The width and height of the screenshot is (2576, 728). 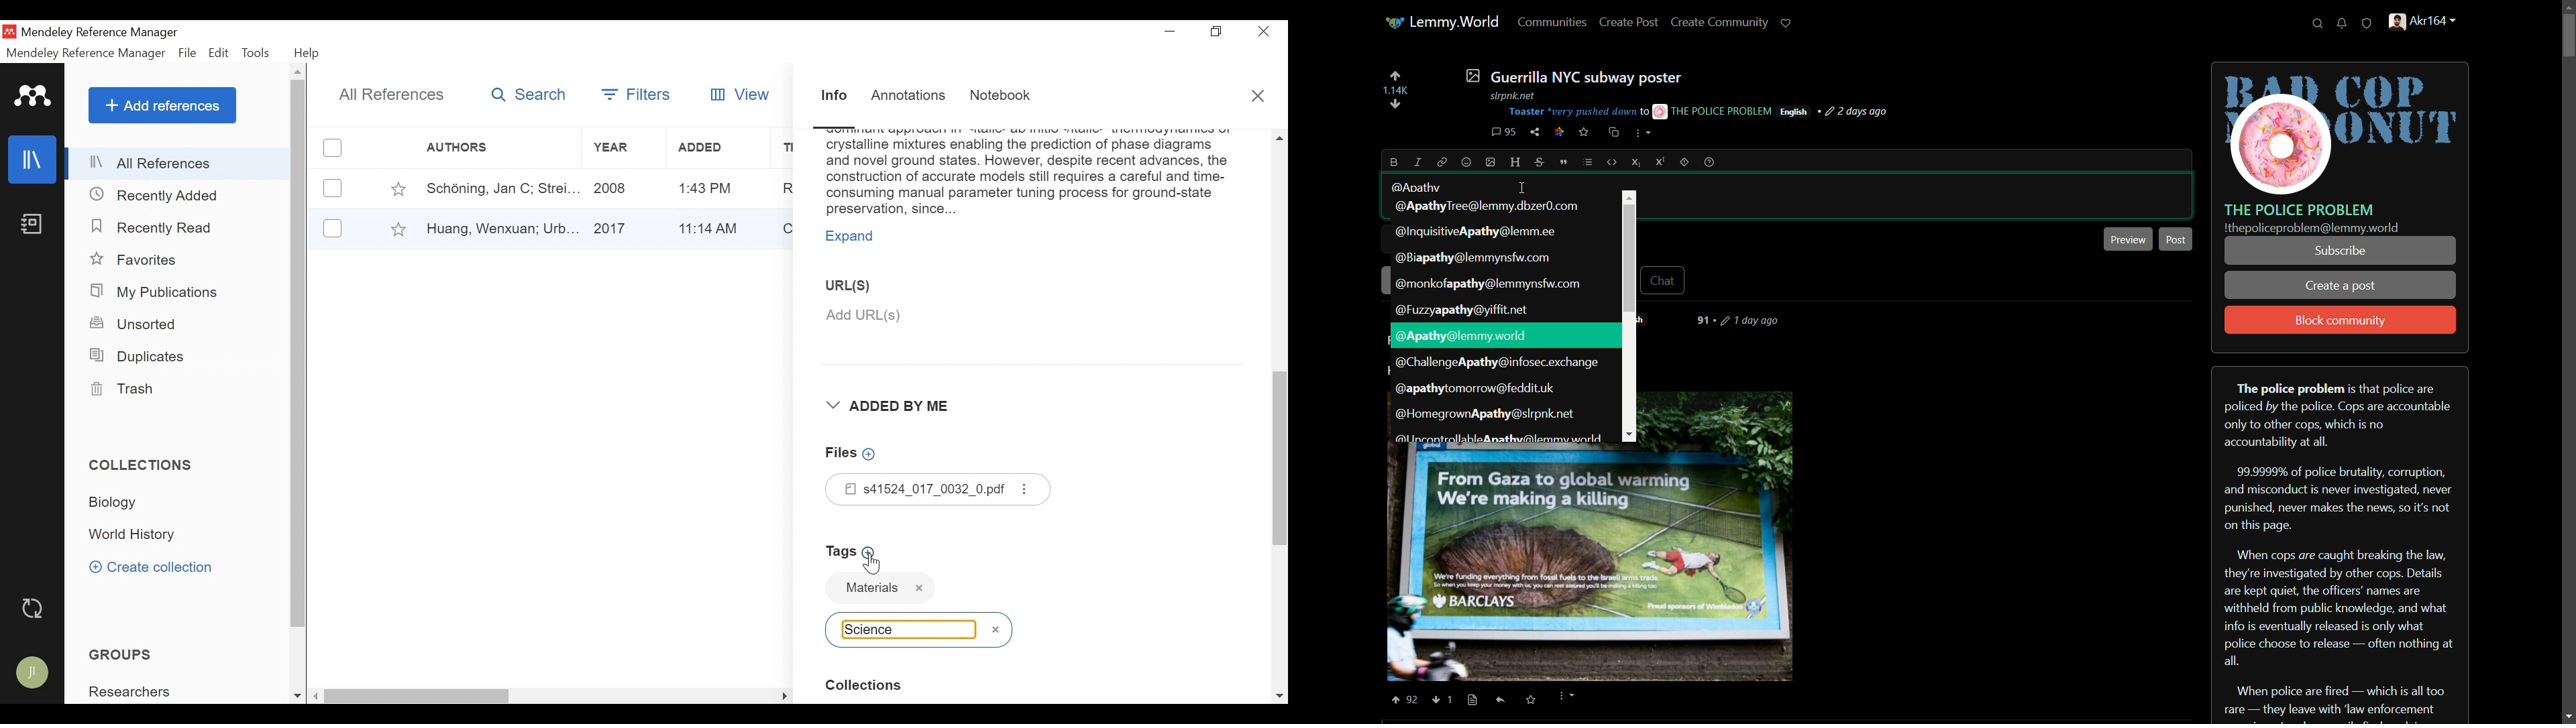 I want to click on preview , so click(x=2129, y=239).